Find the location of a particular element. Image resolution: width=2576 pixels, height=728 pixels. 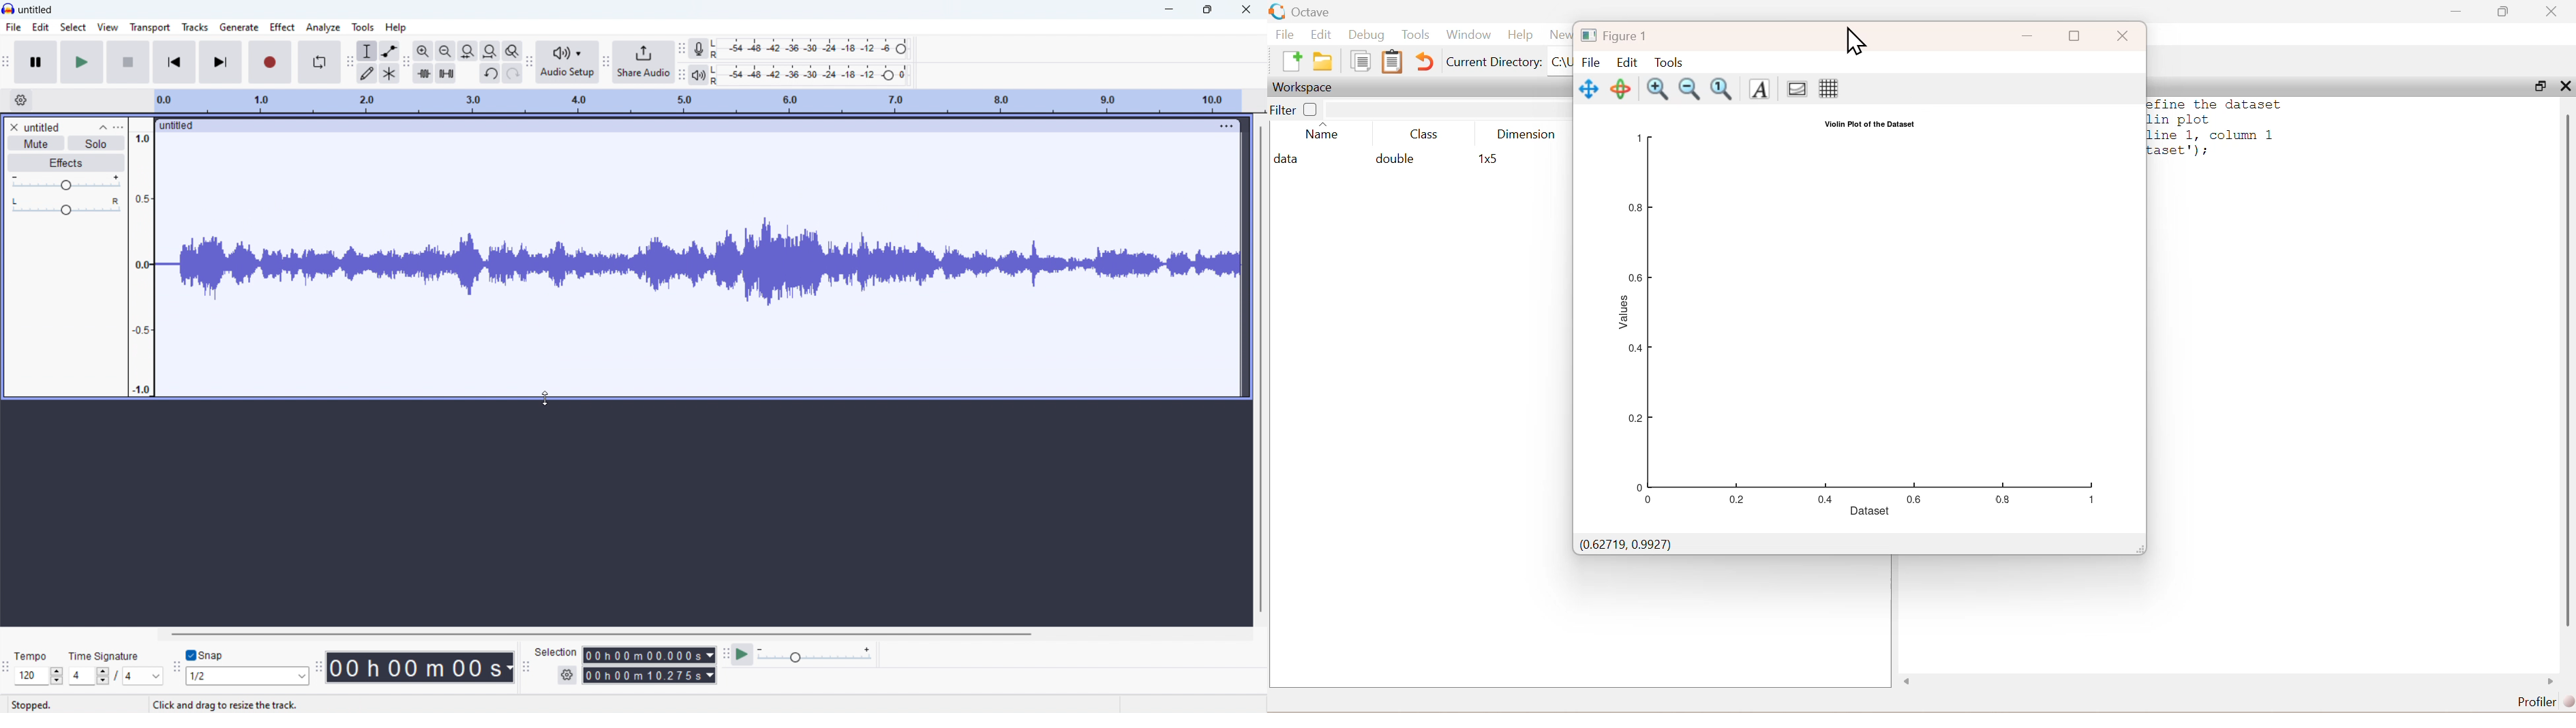

tracks is located at coordinates (194, 27).